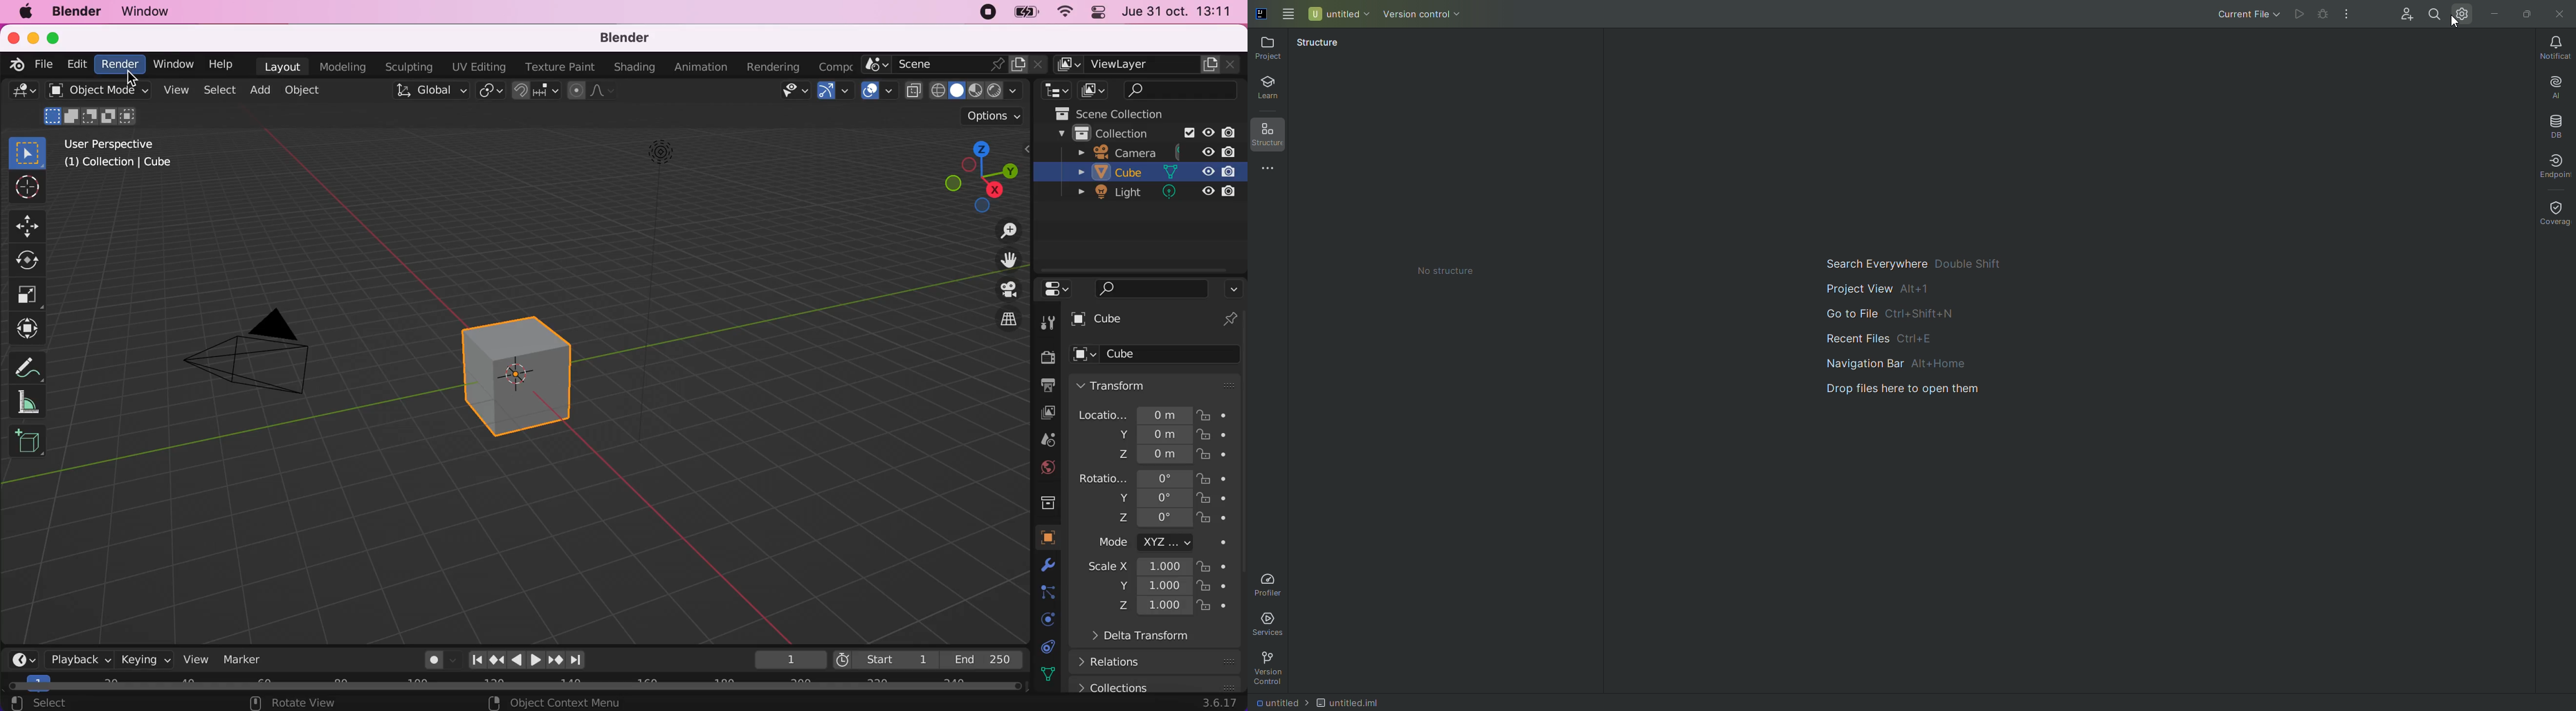 This screenshot has width=2576, height=728. What do you see at coordinates (480, 65) in the screenshot?
I see `uv editing` at bounding box center [480, 65].